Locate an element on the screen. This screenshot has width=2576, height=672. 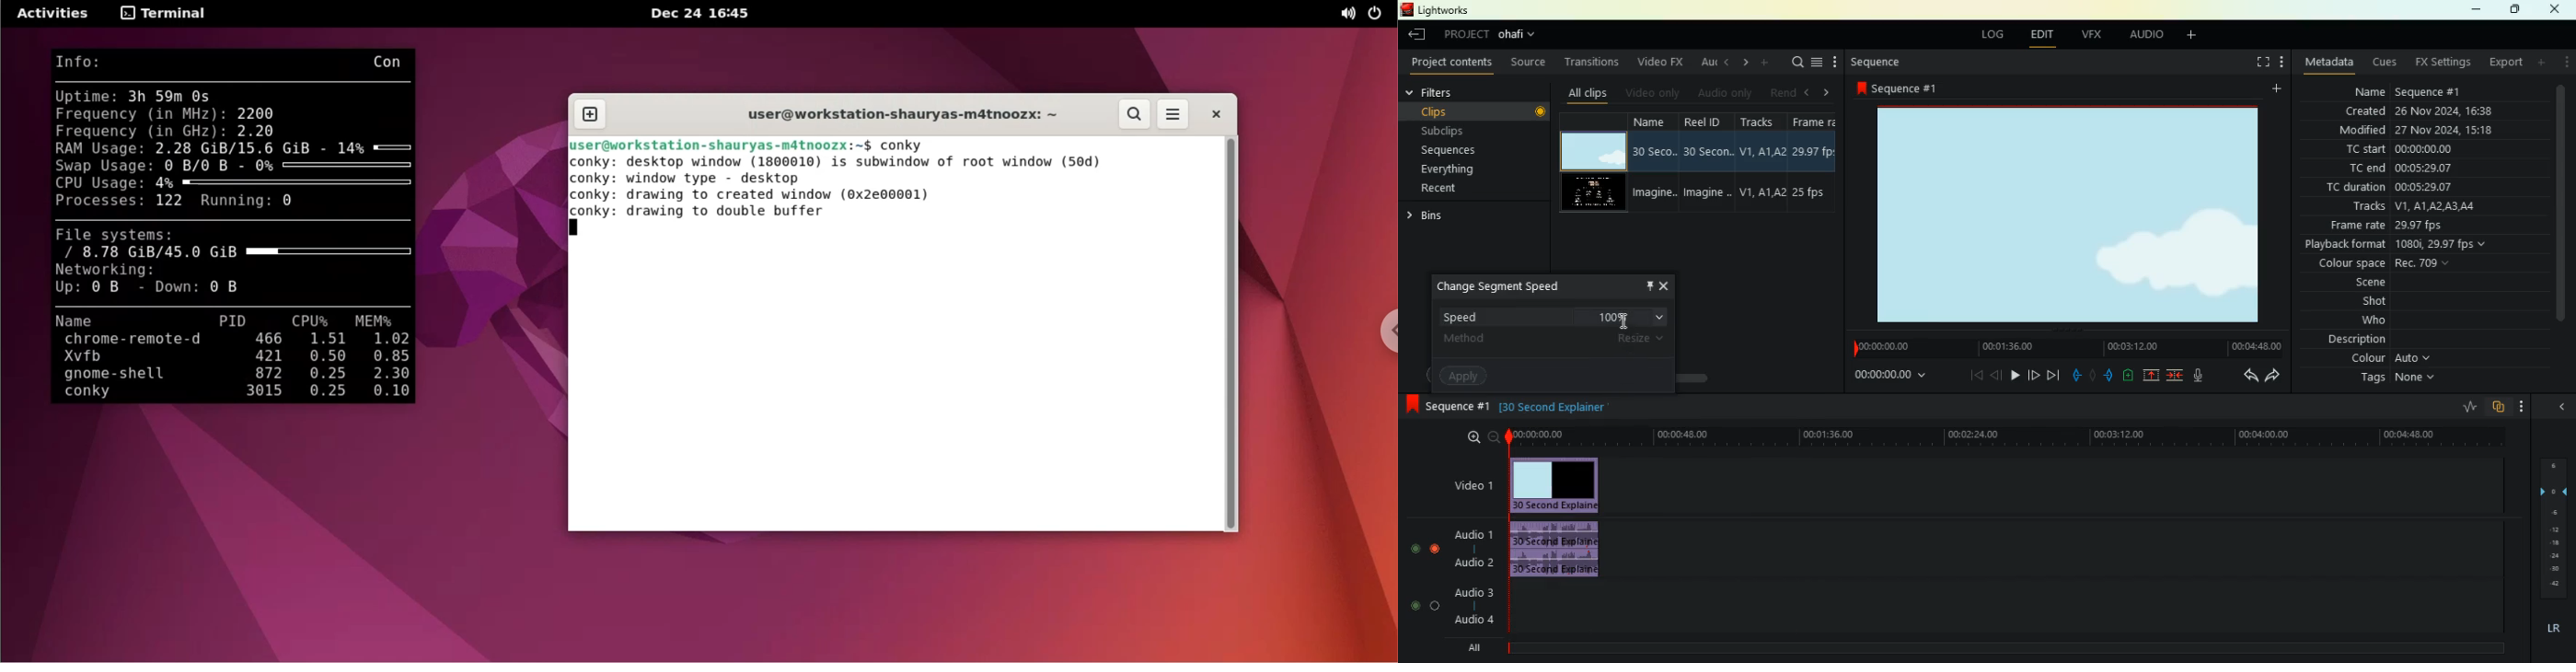
Mouse Cursor is located at coordinates (1626, 324).